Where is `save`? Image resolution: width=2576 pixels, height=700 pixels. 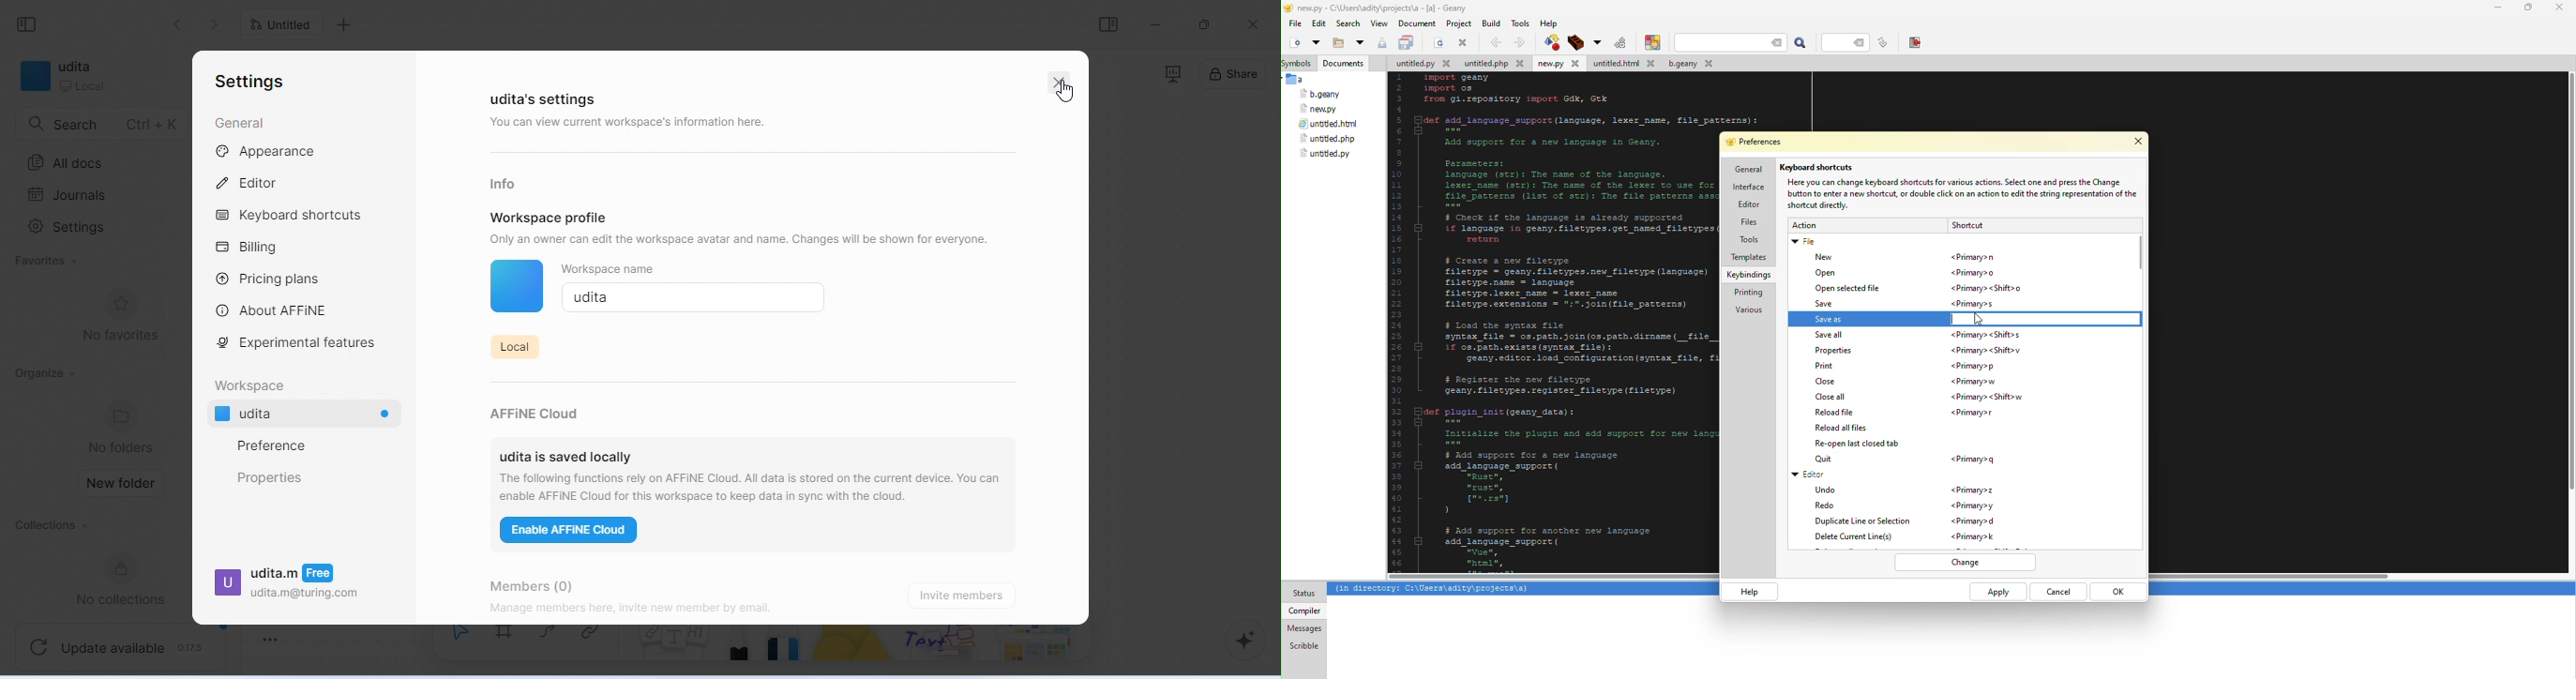 save is located at coordinates (862, 296).